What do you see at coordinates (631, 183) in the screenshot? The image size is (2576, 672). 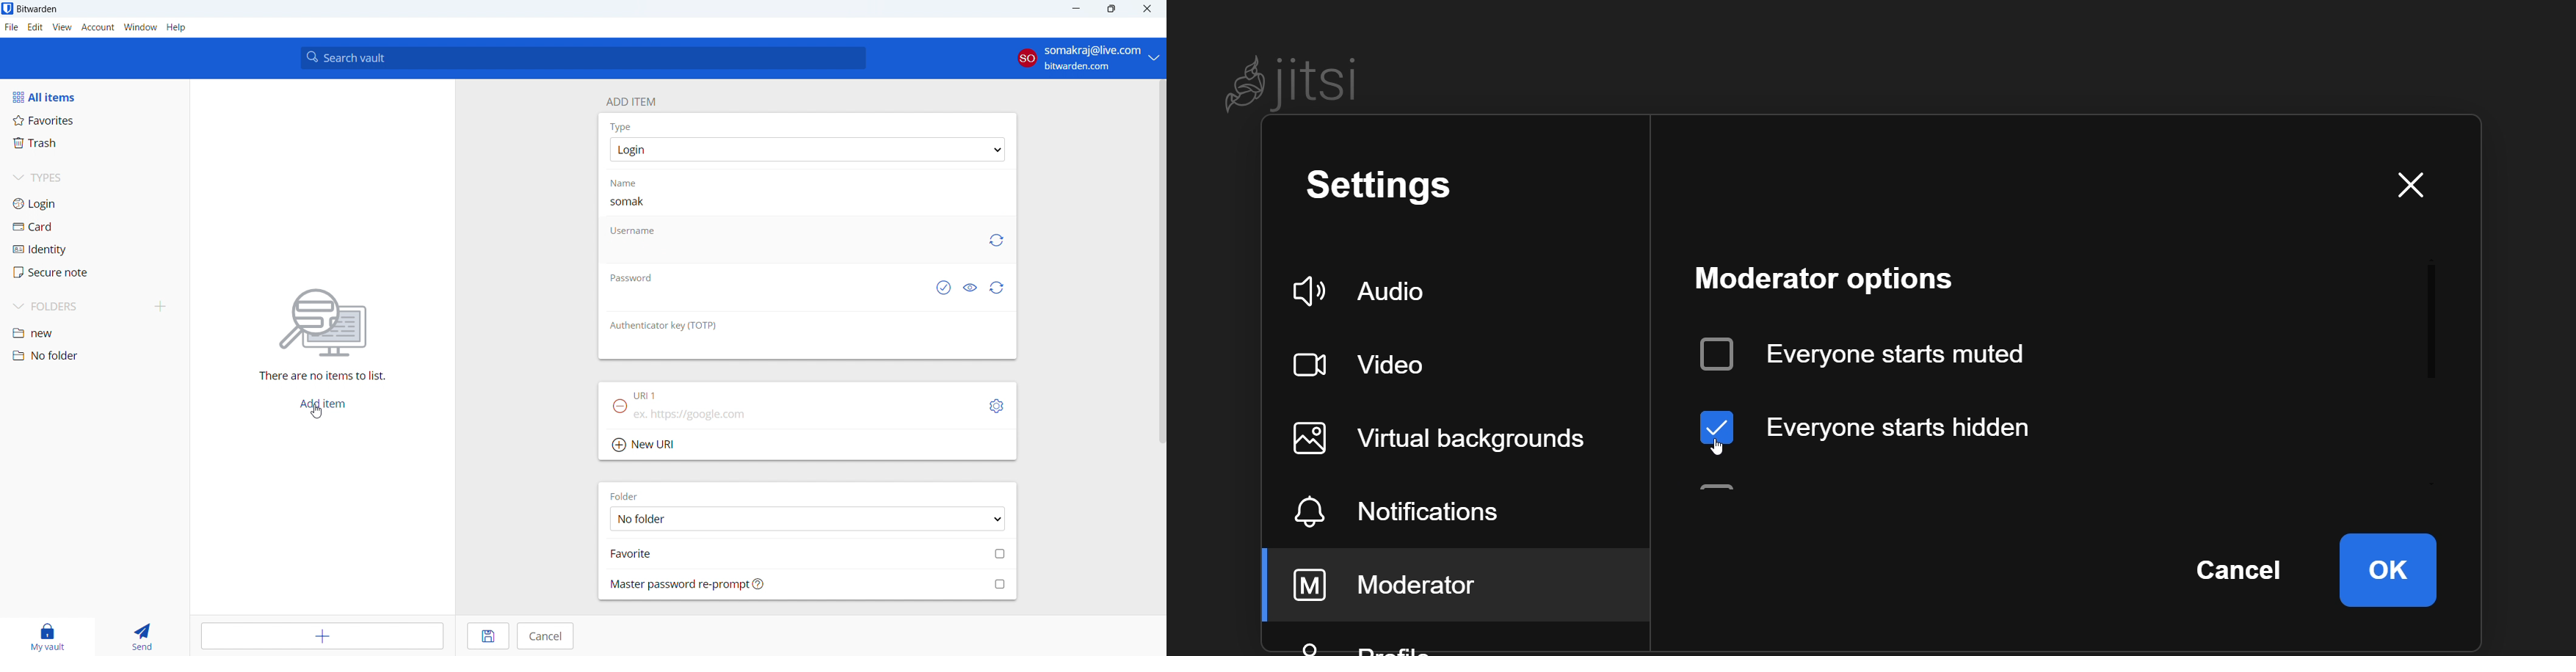 I see `name` at bounding box center [631, 183].